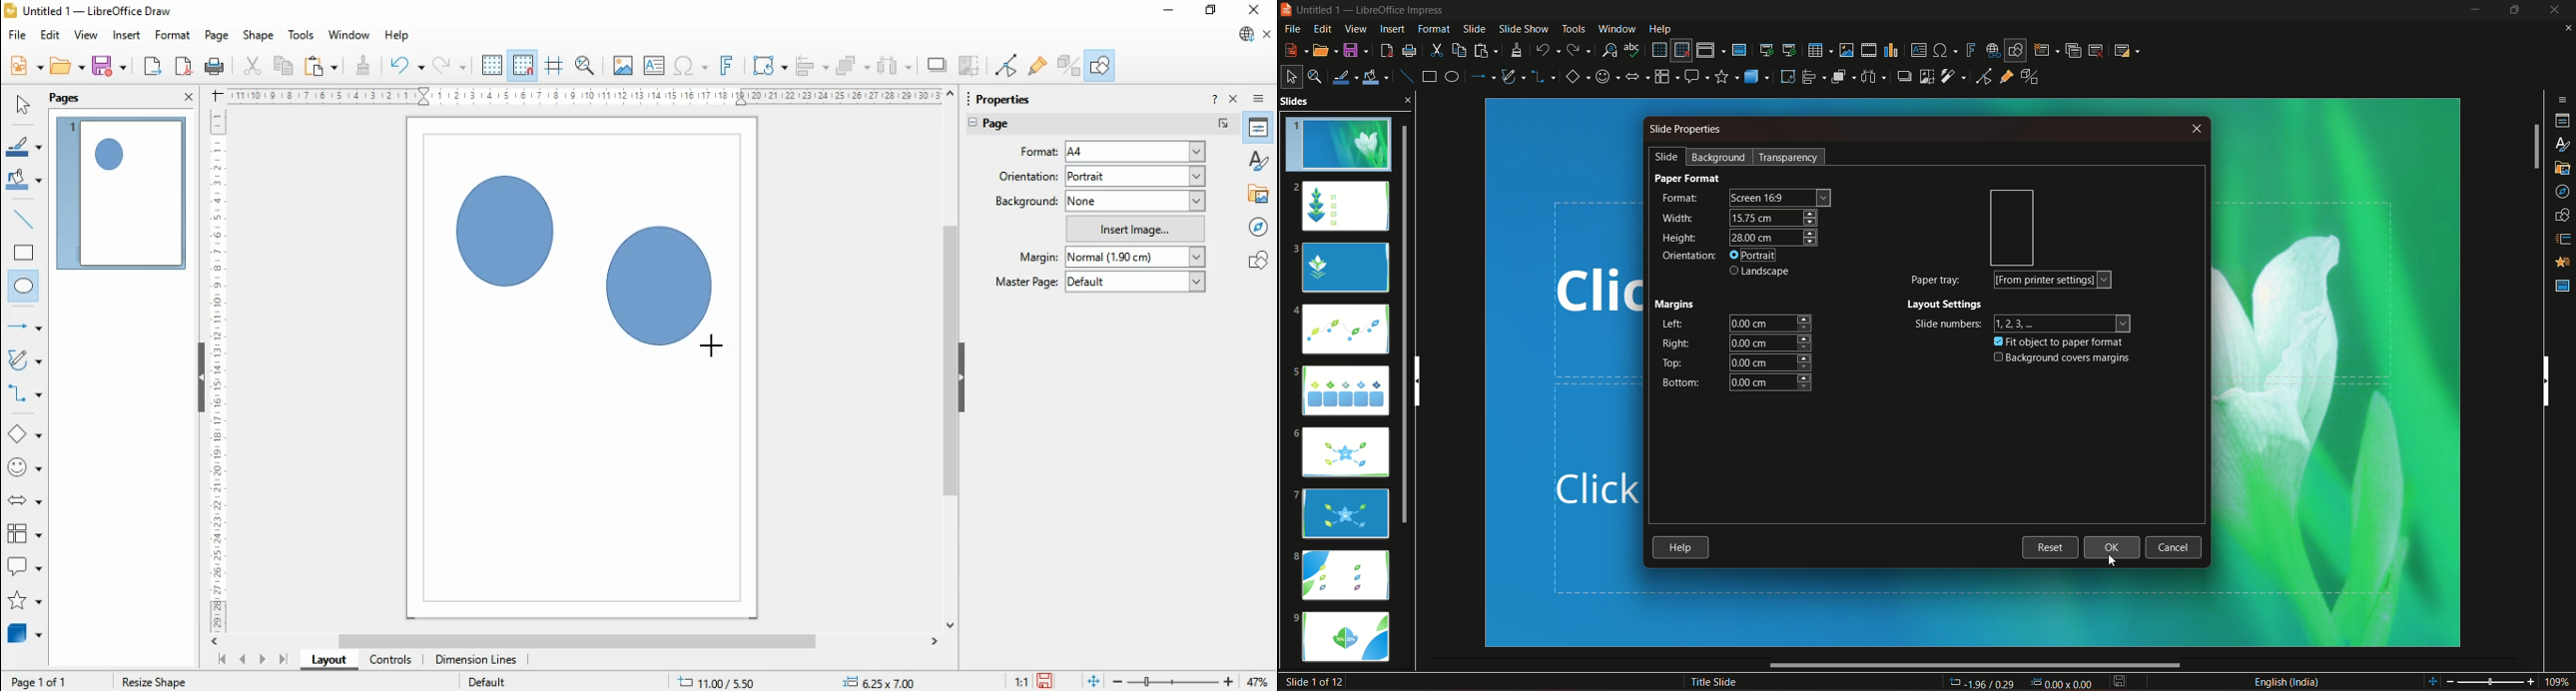 This screenshot has height=700, width=2576. I want to click on paper tray, so click(1935, 279).